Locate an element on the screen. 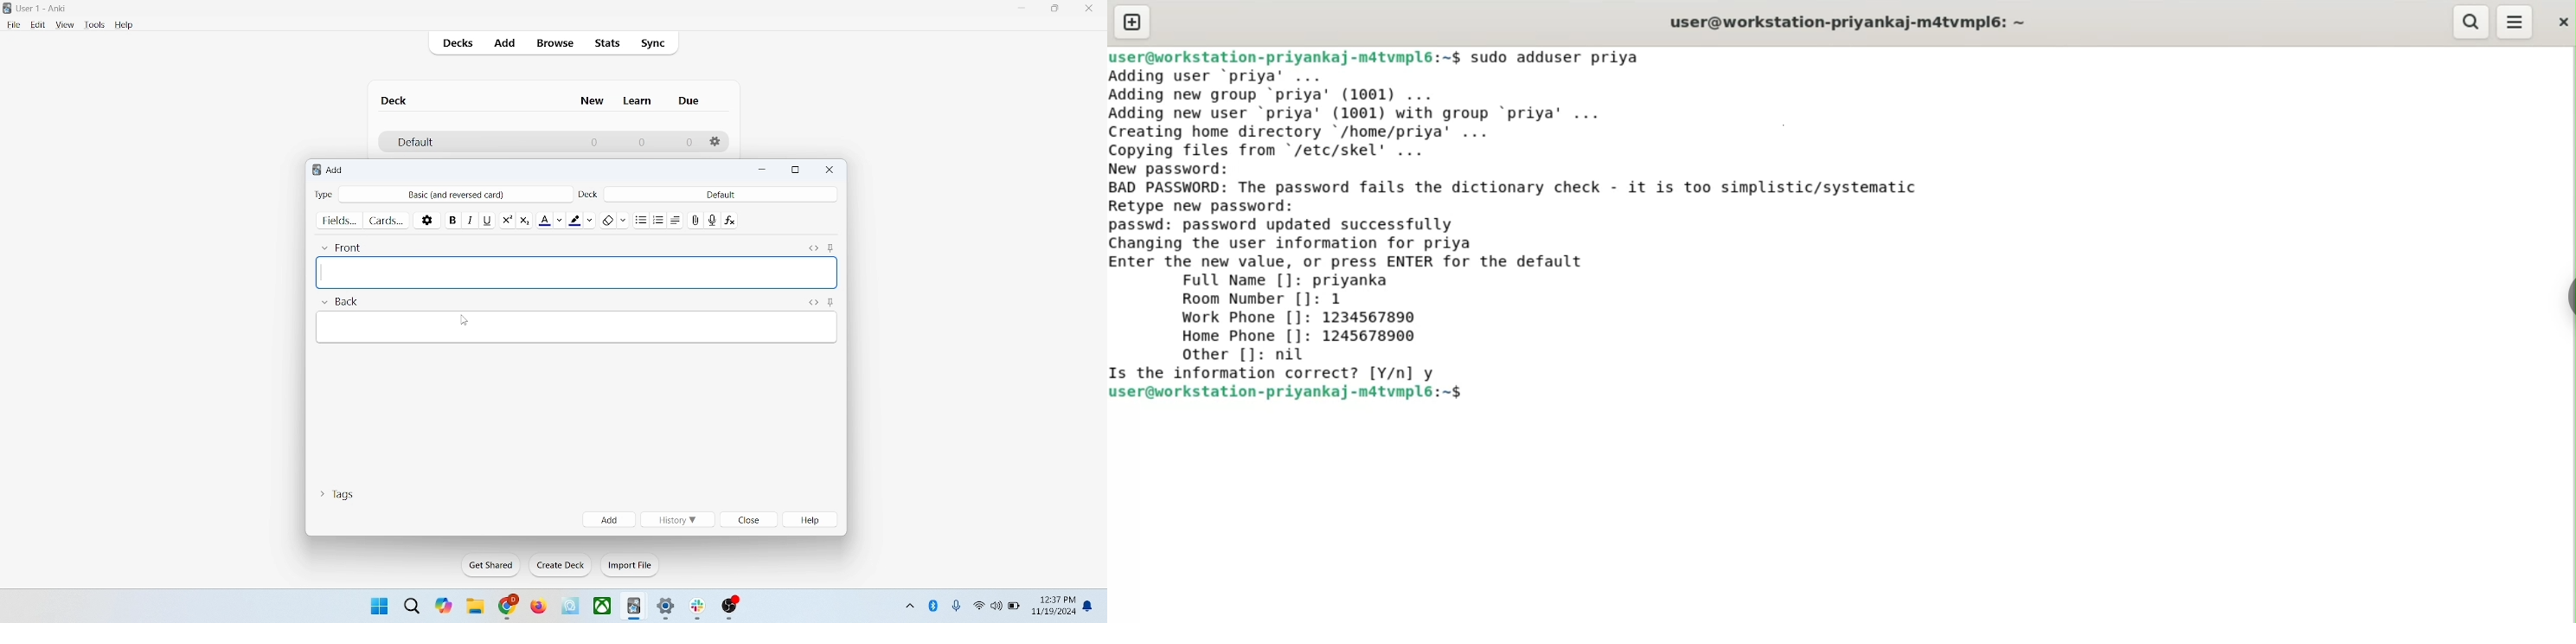 Image resolution: width=2576 pixels, height=644 pixels. sticky is located at coordinates (830, 301).